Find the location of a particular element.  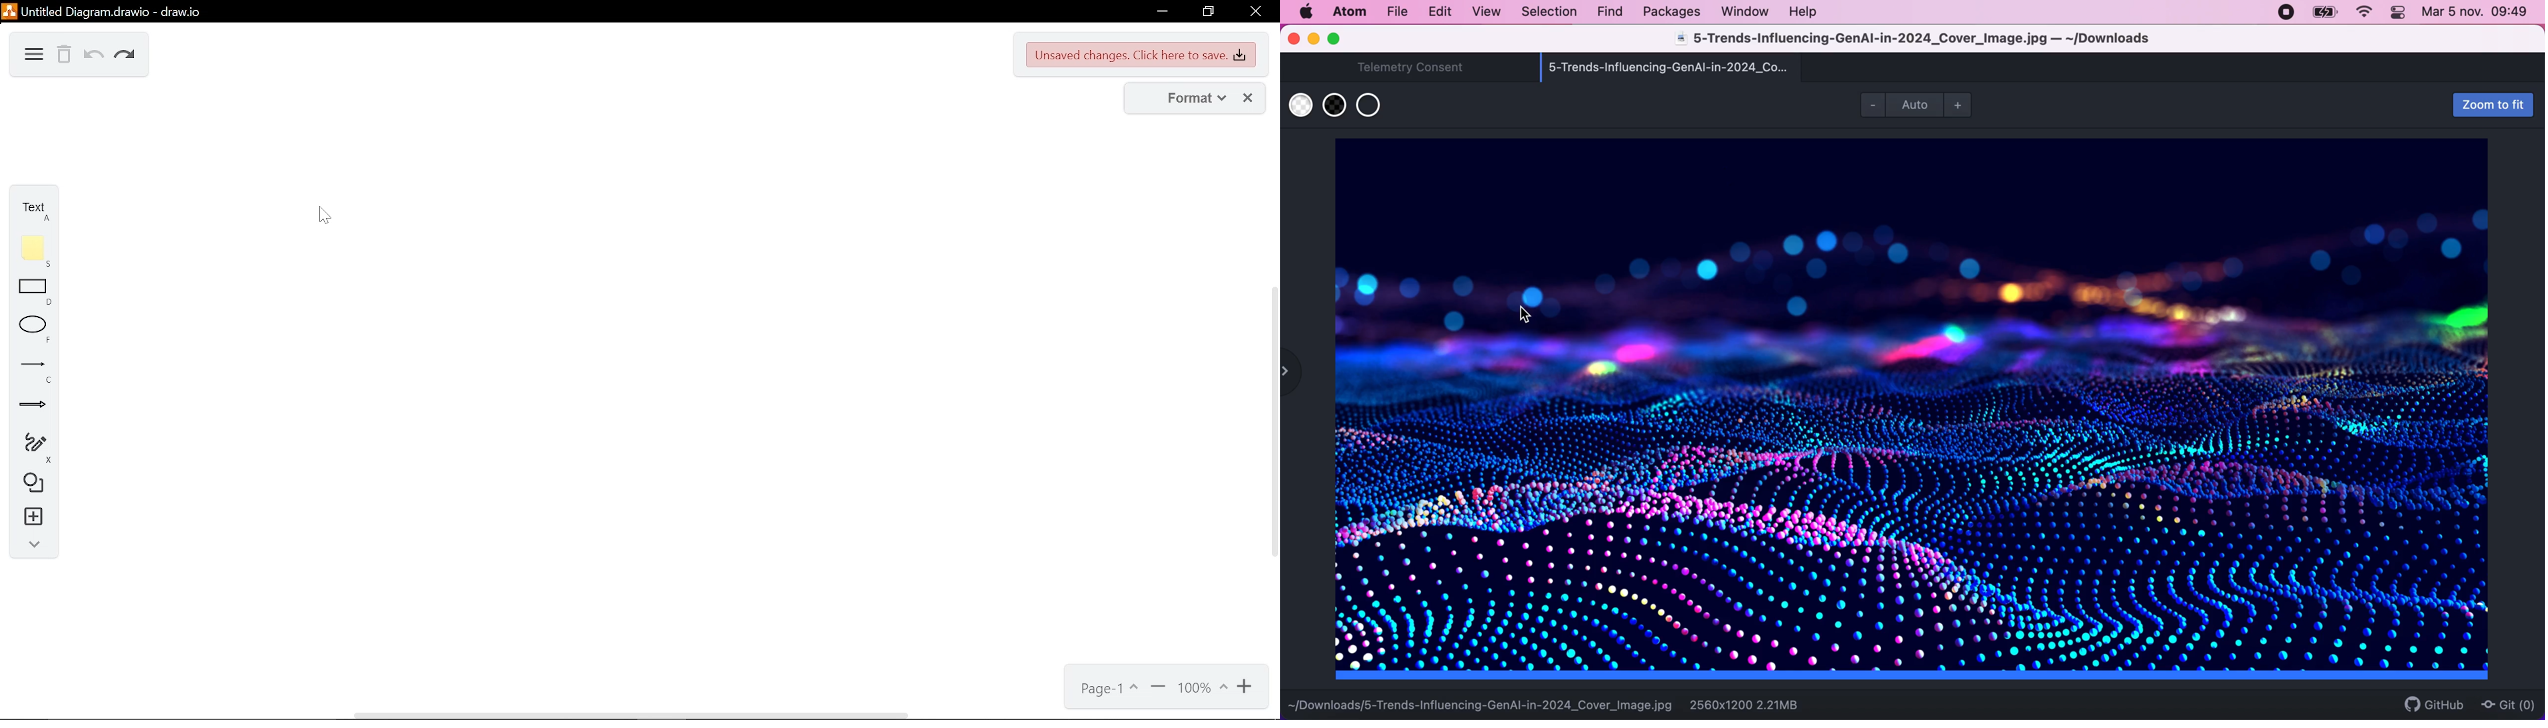

5-trends-influencing-genai-in-2024_co... is located at coordinates (1698, 70).